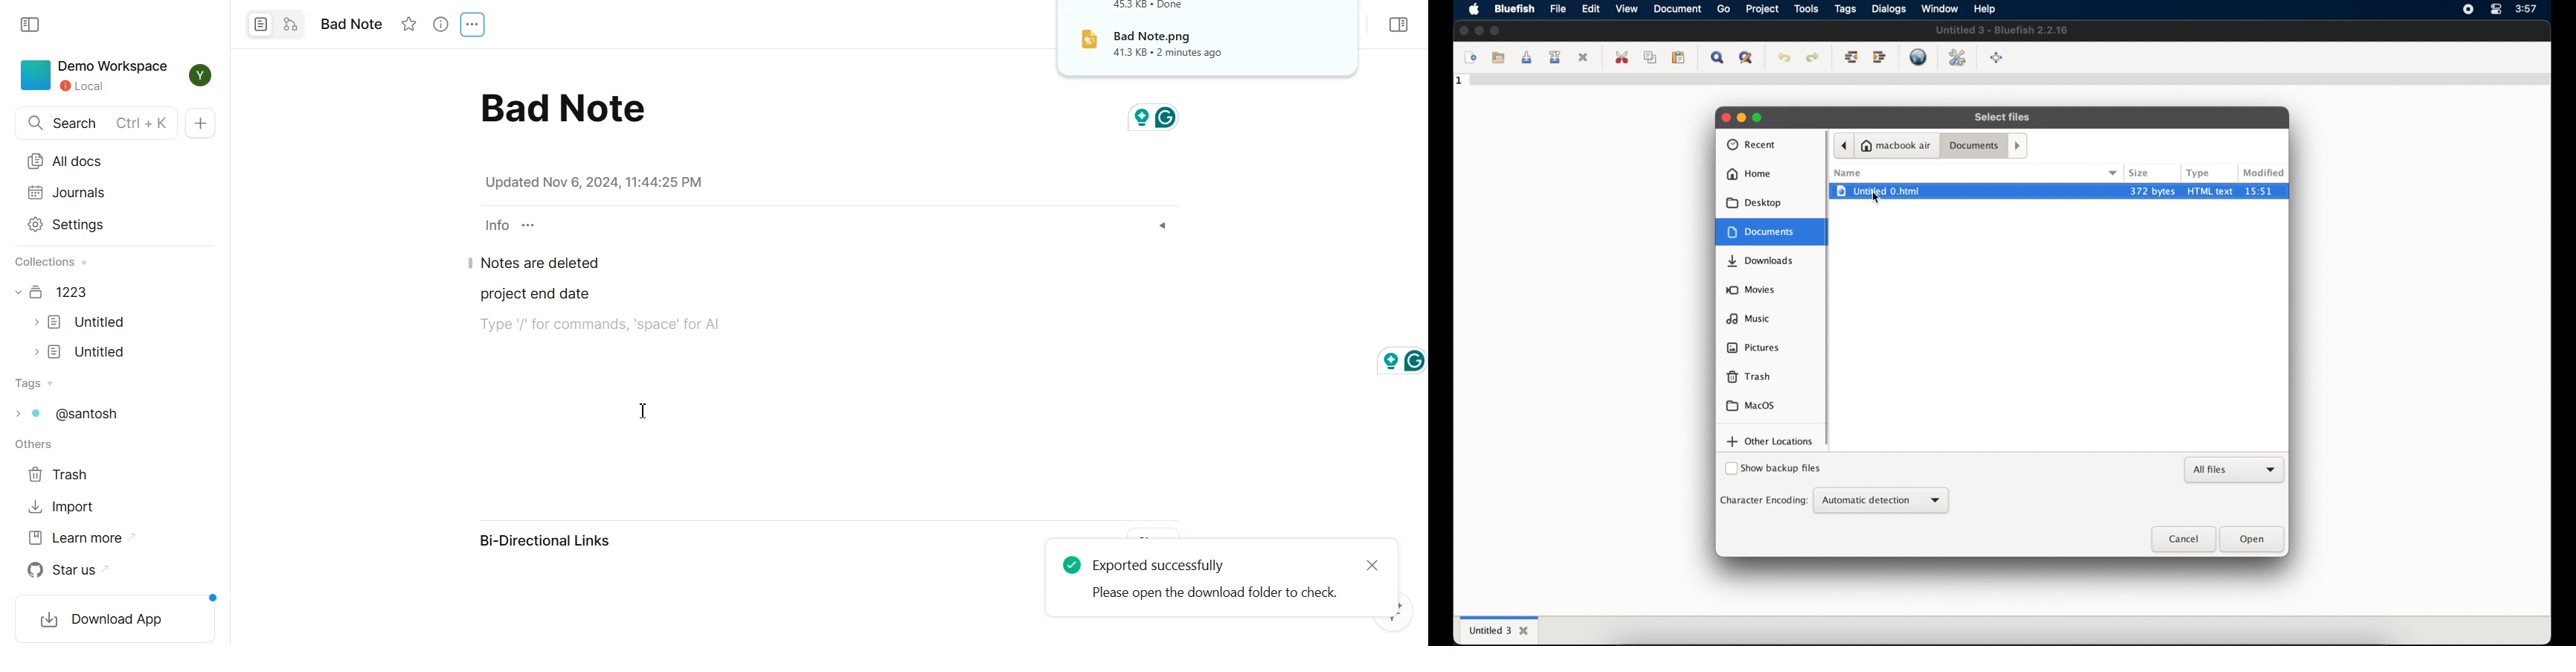 The width and height of the screenshot is (2576, 672). What do you see at coordinates (2152, 190) in the screenshot?
I see `372 bytes` at bounding box center [2152, 190].